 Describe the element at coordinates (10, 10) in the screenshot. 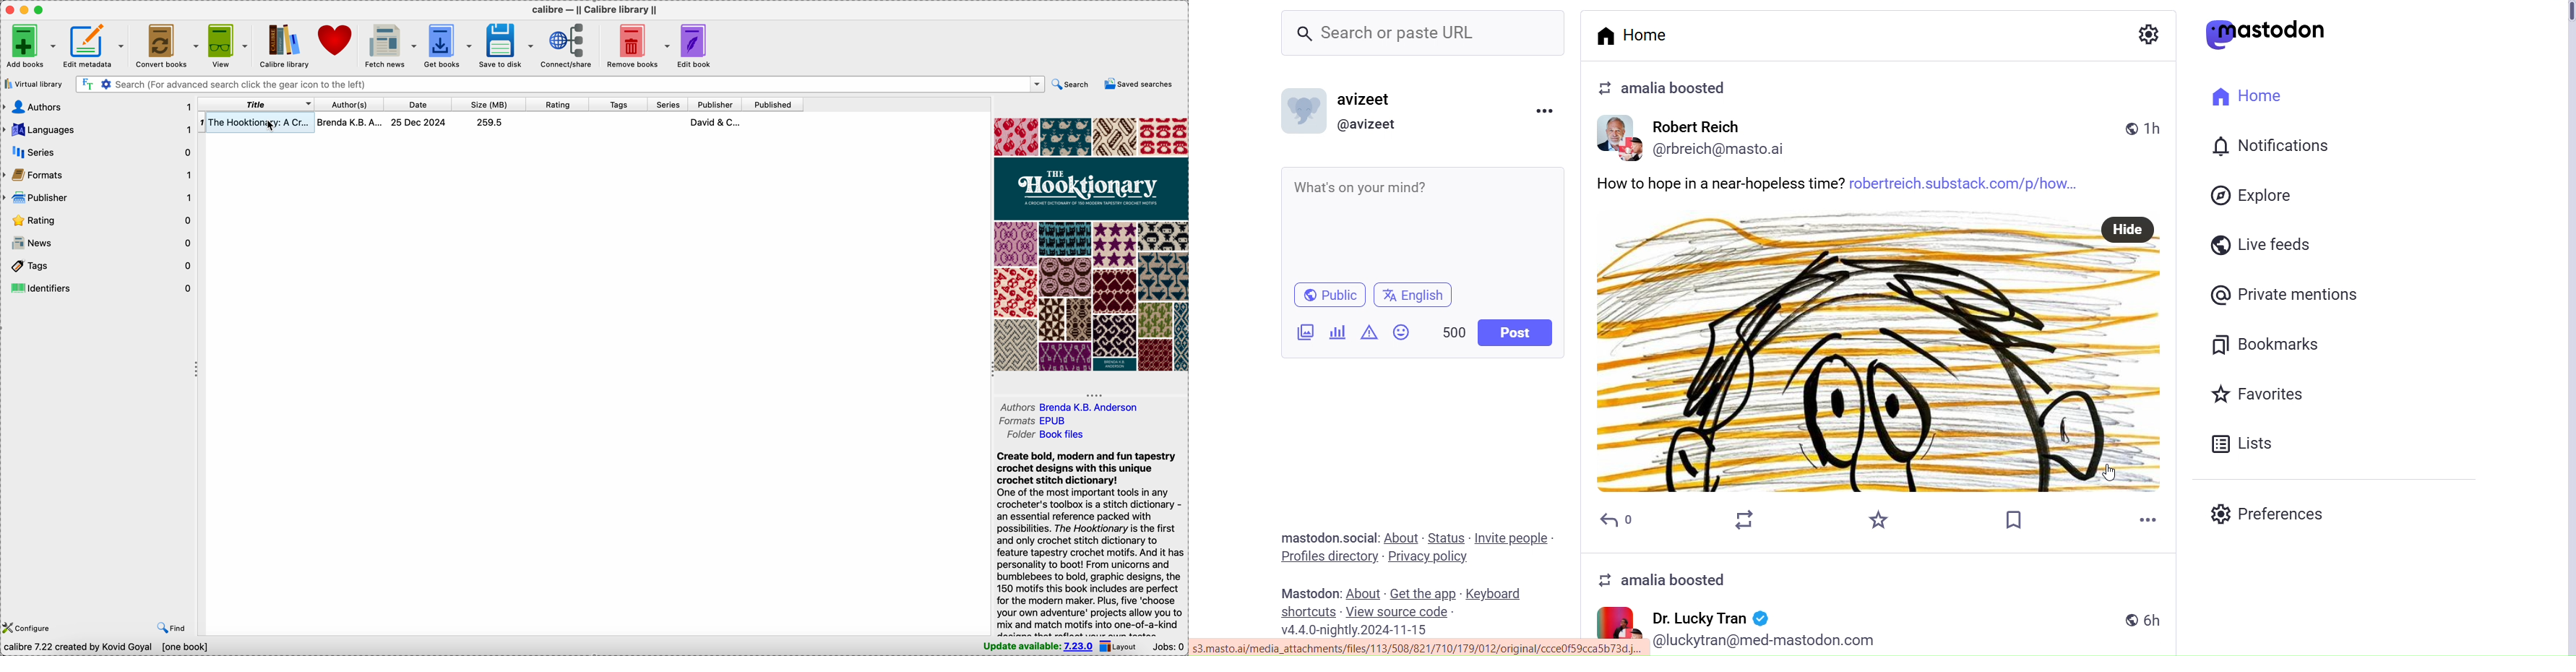

I see `close Calibre` at that location.